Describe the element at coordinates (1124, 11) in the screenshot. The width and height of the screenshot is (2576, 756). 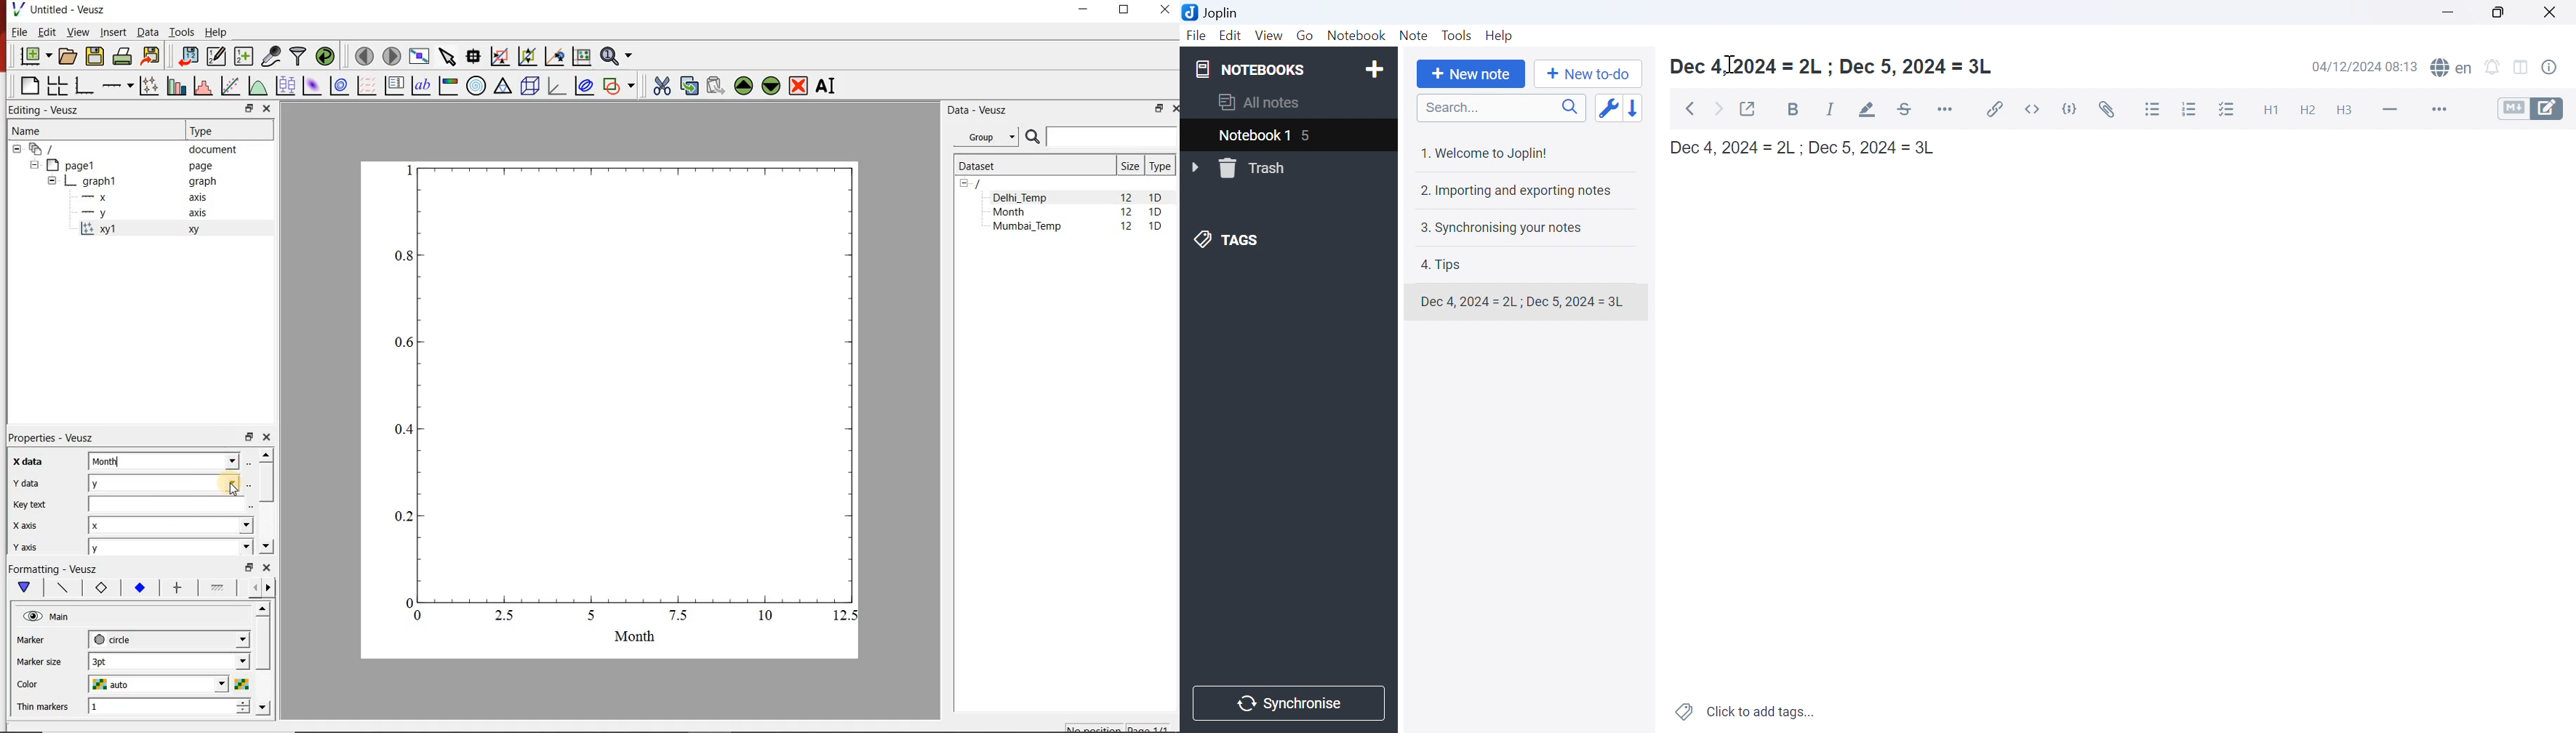
I see `RESTORE` at that location.